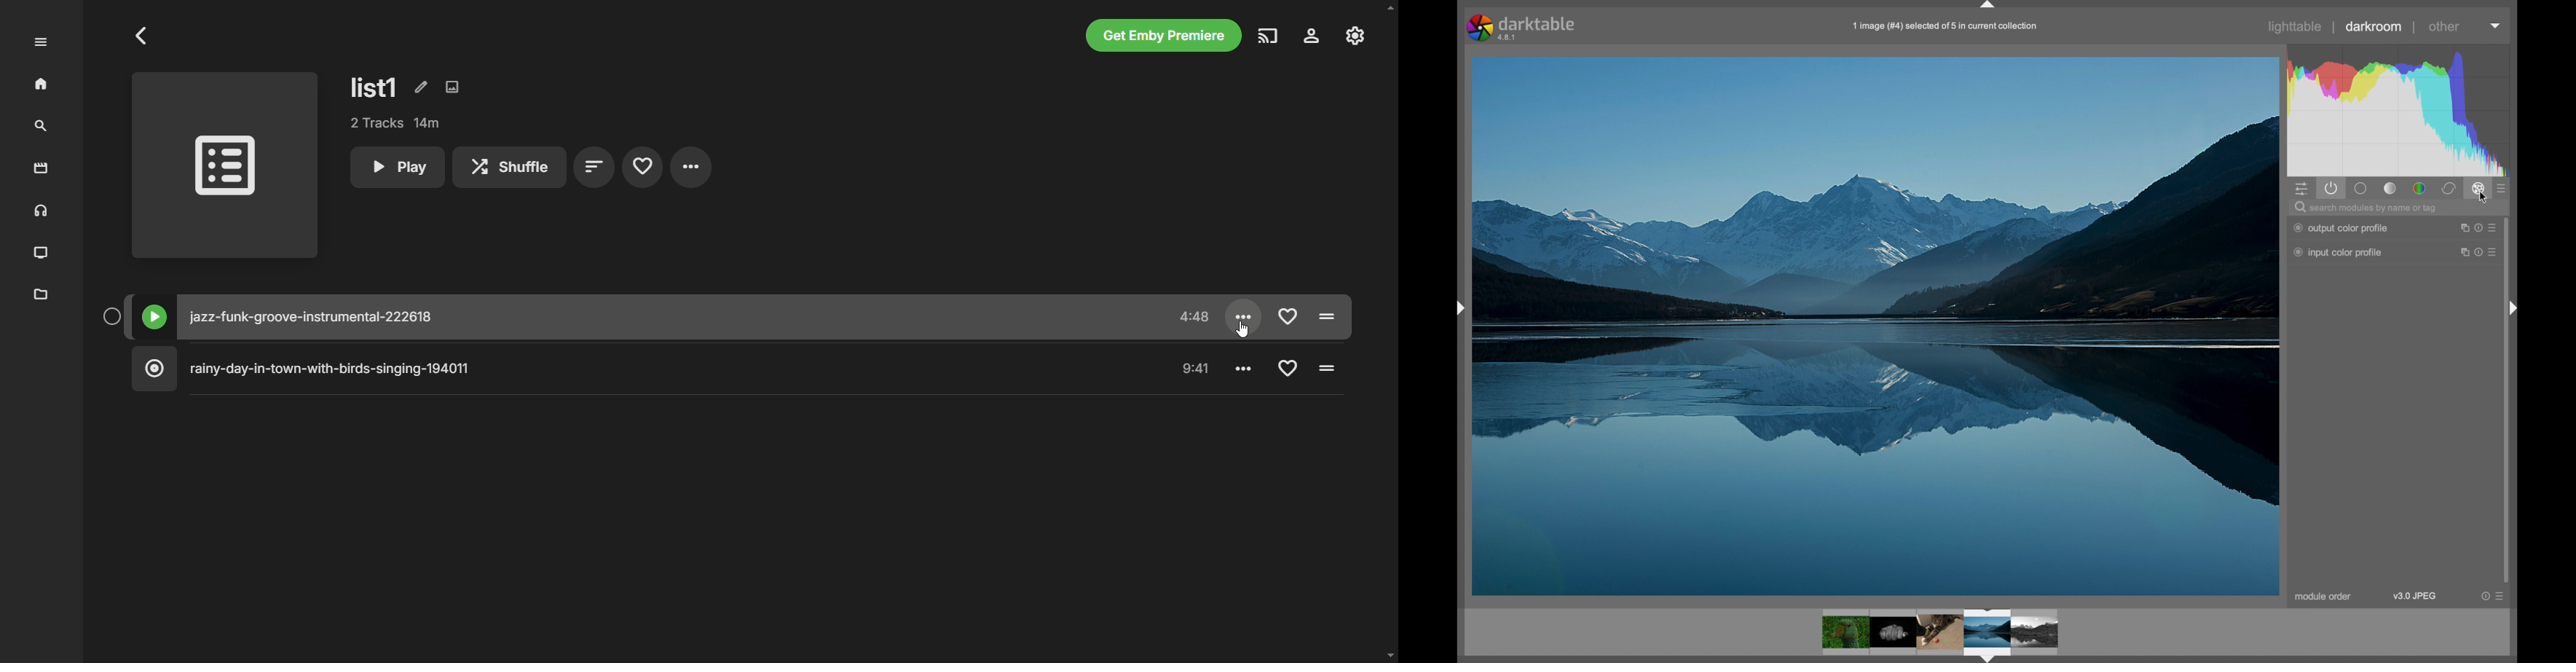 The width and height of the screenshot is (2576, 672). What do you see at coordinates (2362, 188) in the screenshot?
I see `base` at bounding box center [2362, 188].